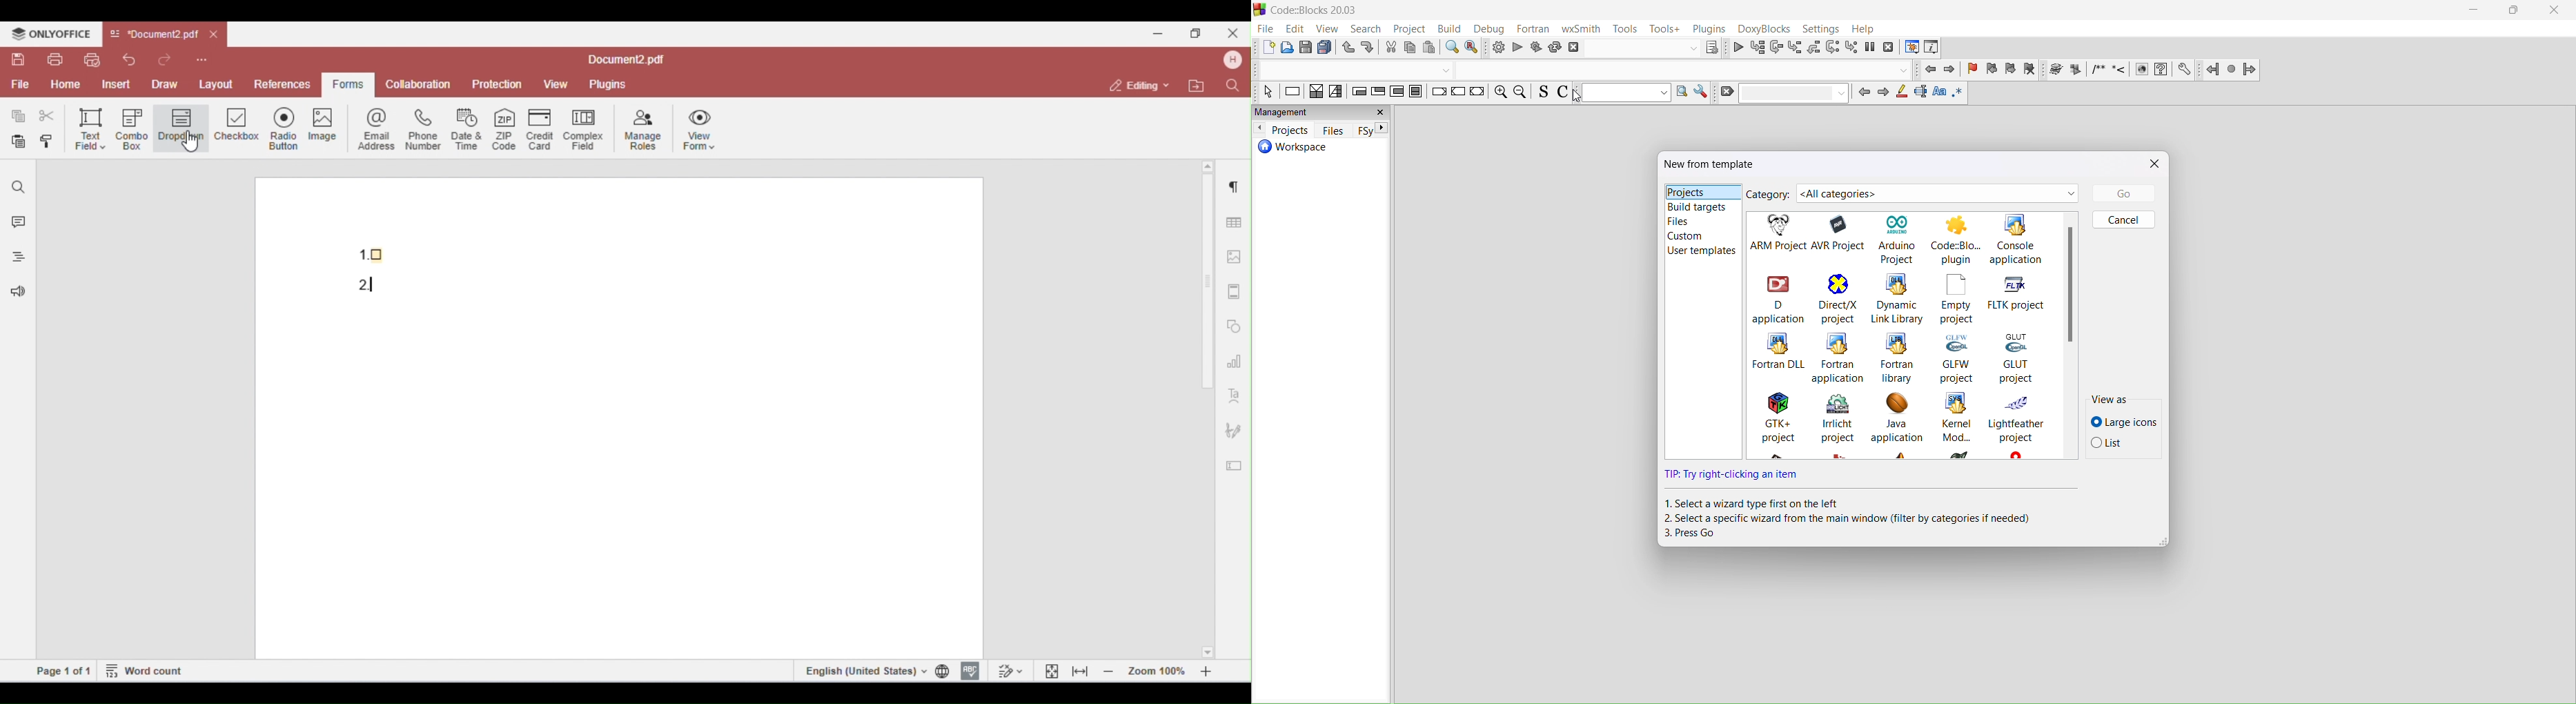 The height and width of the screenshot is (728, 2576). Describe the element at coordinates (1520, 93) in the screenshot. I see `zoom out` at that location.